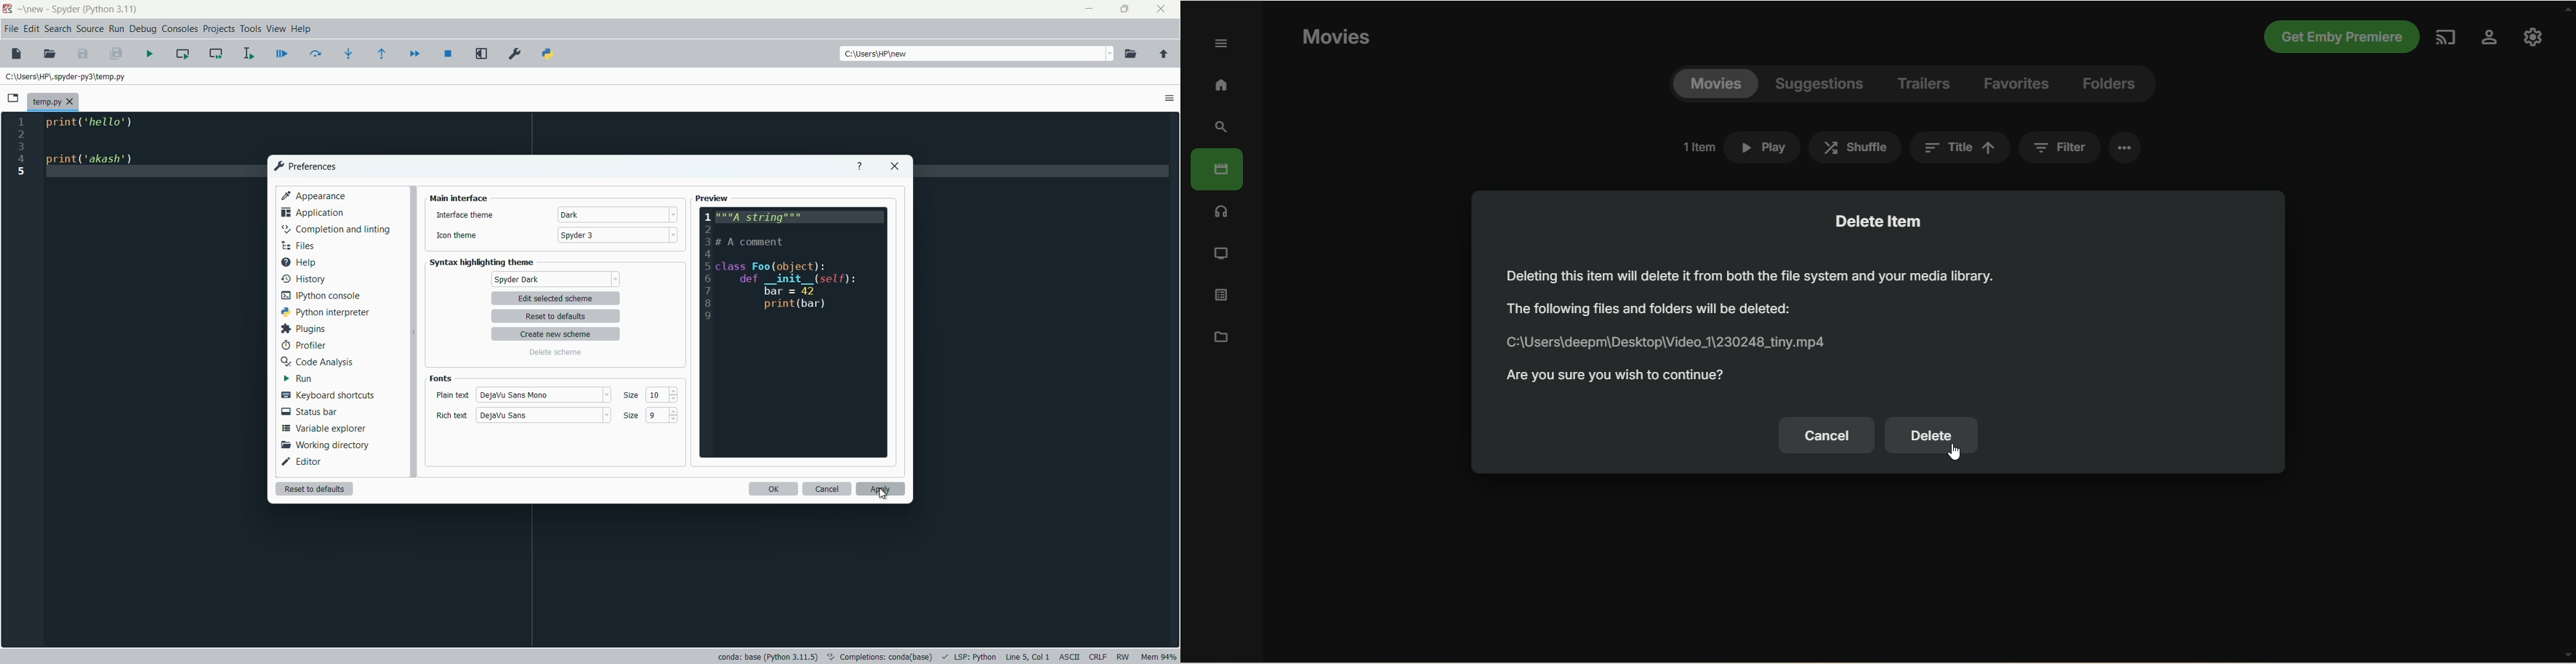 This screenshot has height=672, width=2576. I want to click on help, so click(298, 261).